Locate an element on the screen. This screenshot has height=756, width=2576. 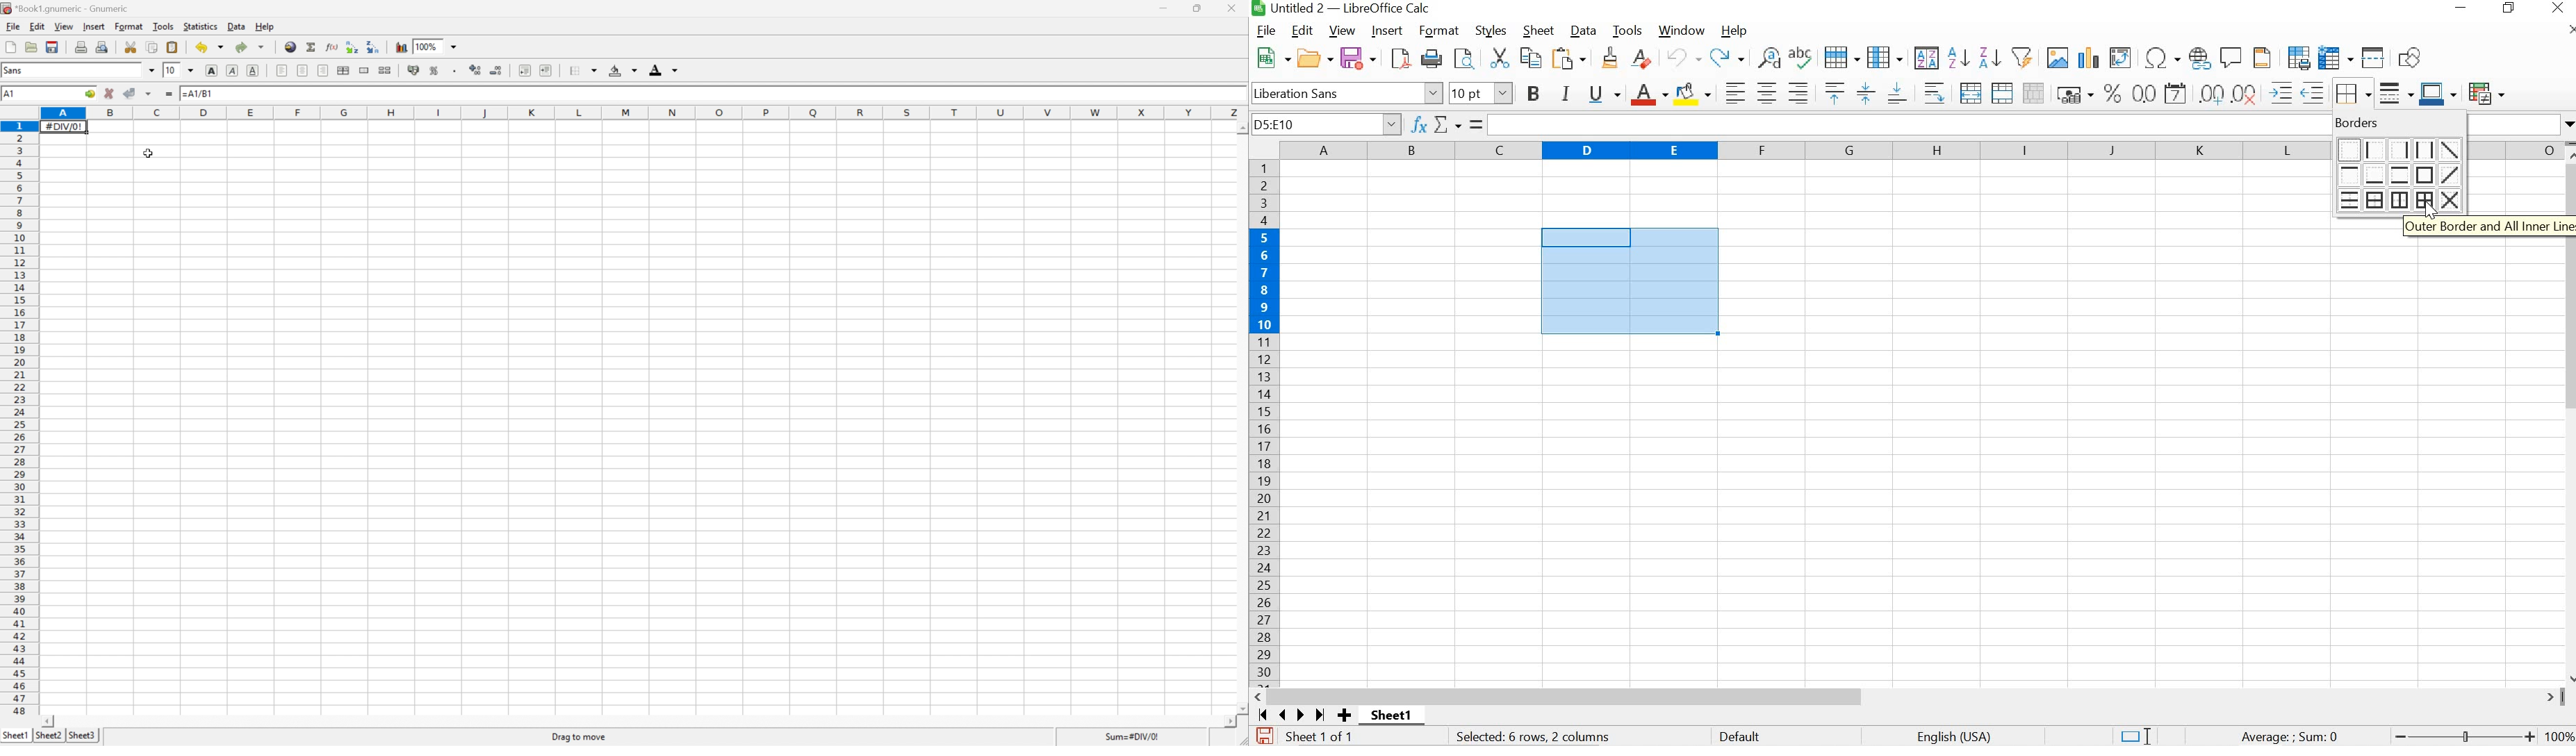
Decrease the number of decimals displayed is located at coordinates (498, 69).